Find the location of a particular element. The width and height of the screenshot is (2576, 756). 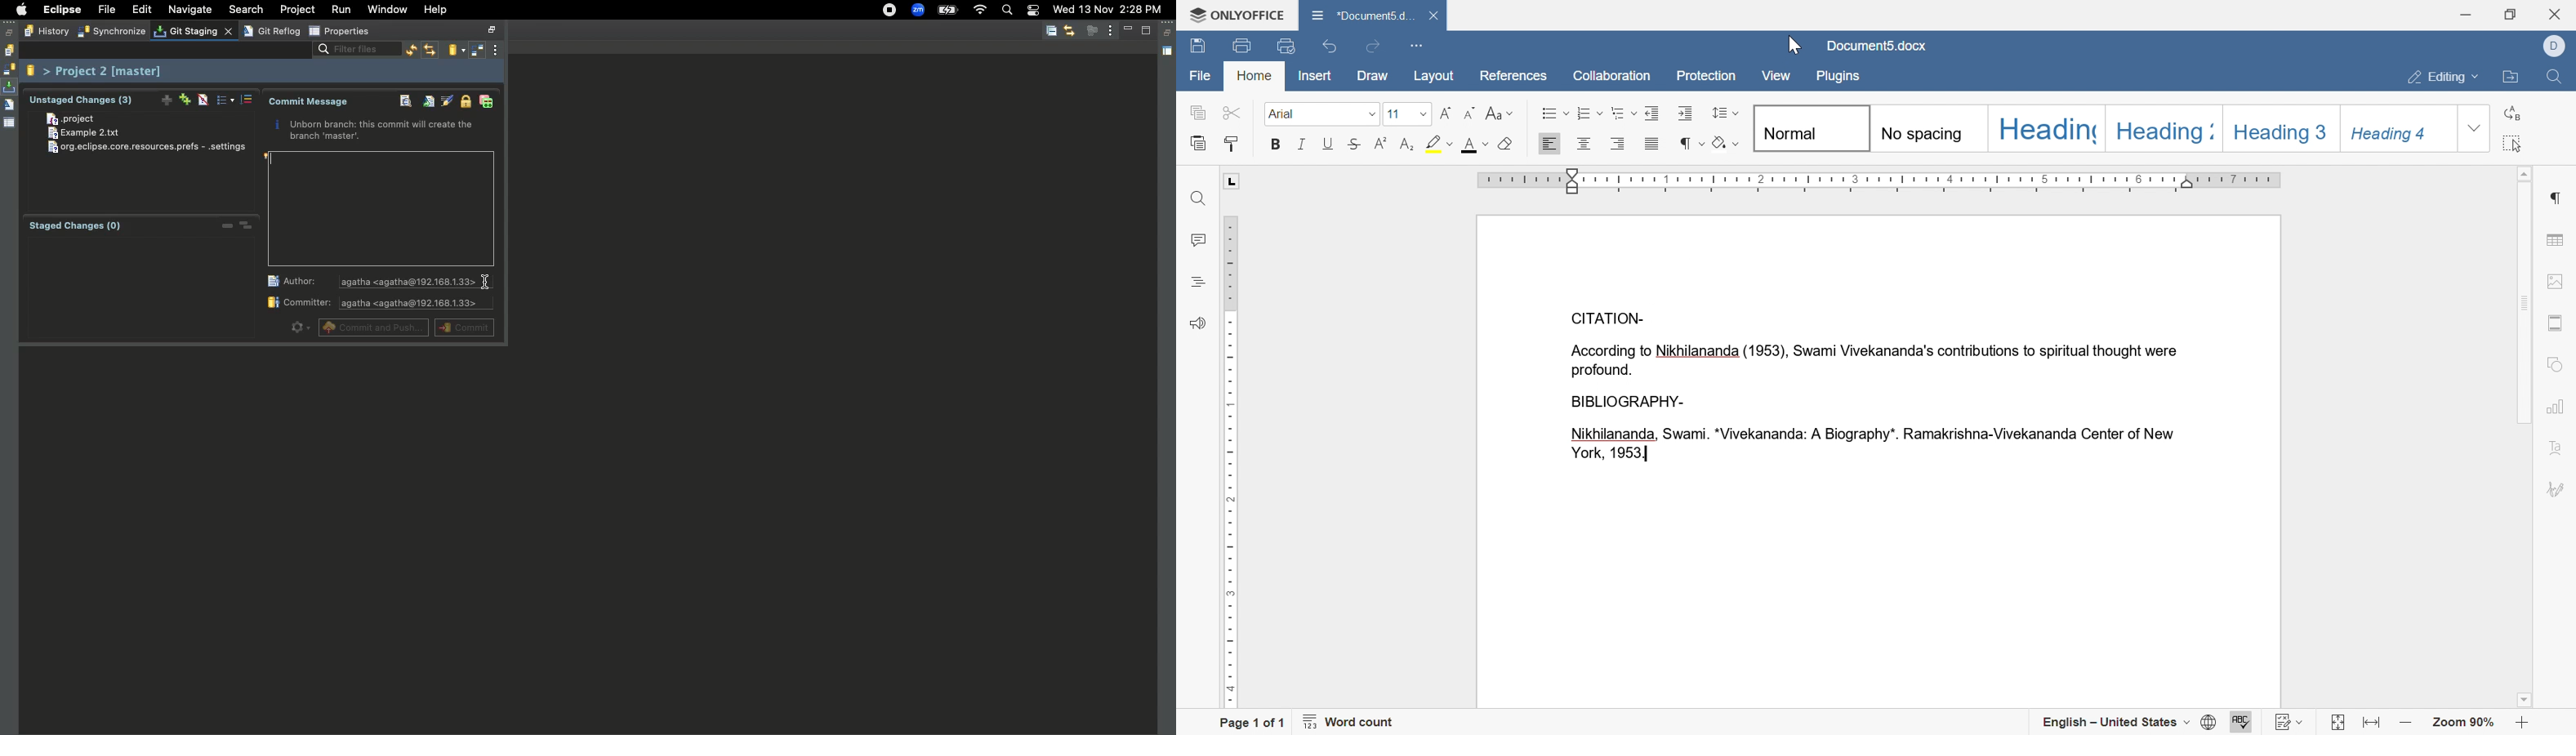

Run is located at coordinates (343, 10).